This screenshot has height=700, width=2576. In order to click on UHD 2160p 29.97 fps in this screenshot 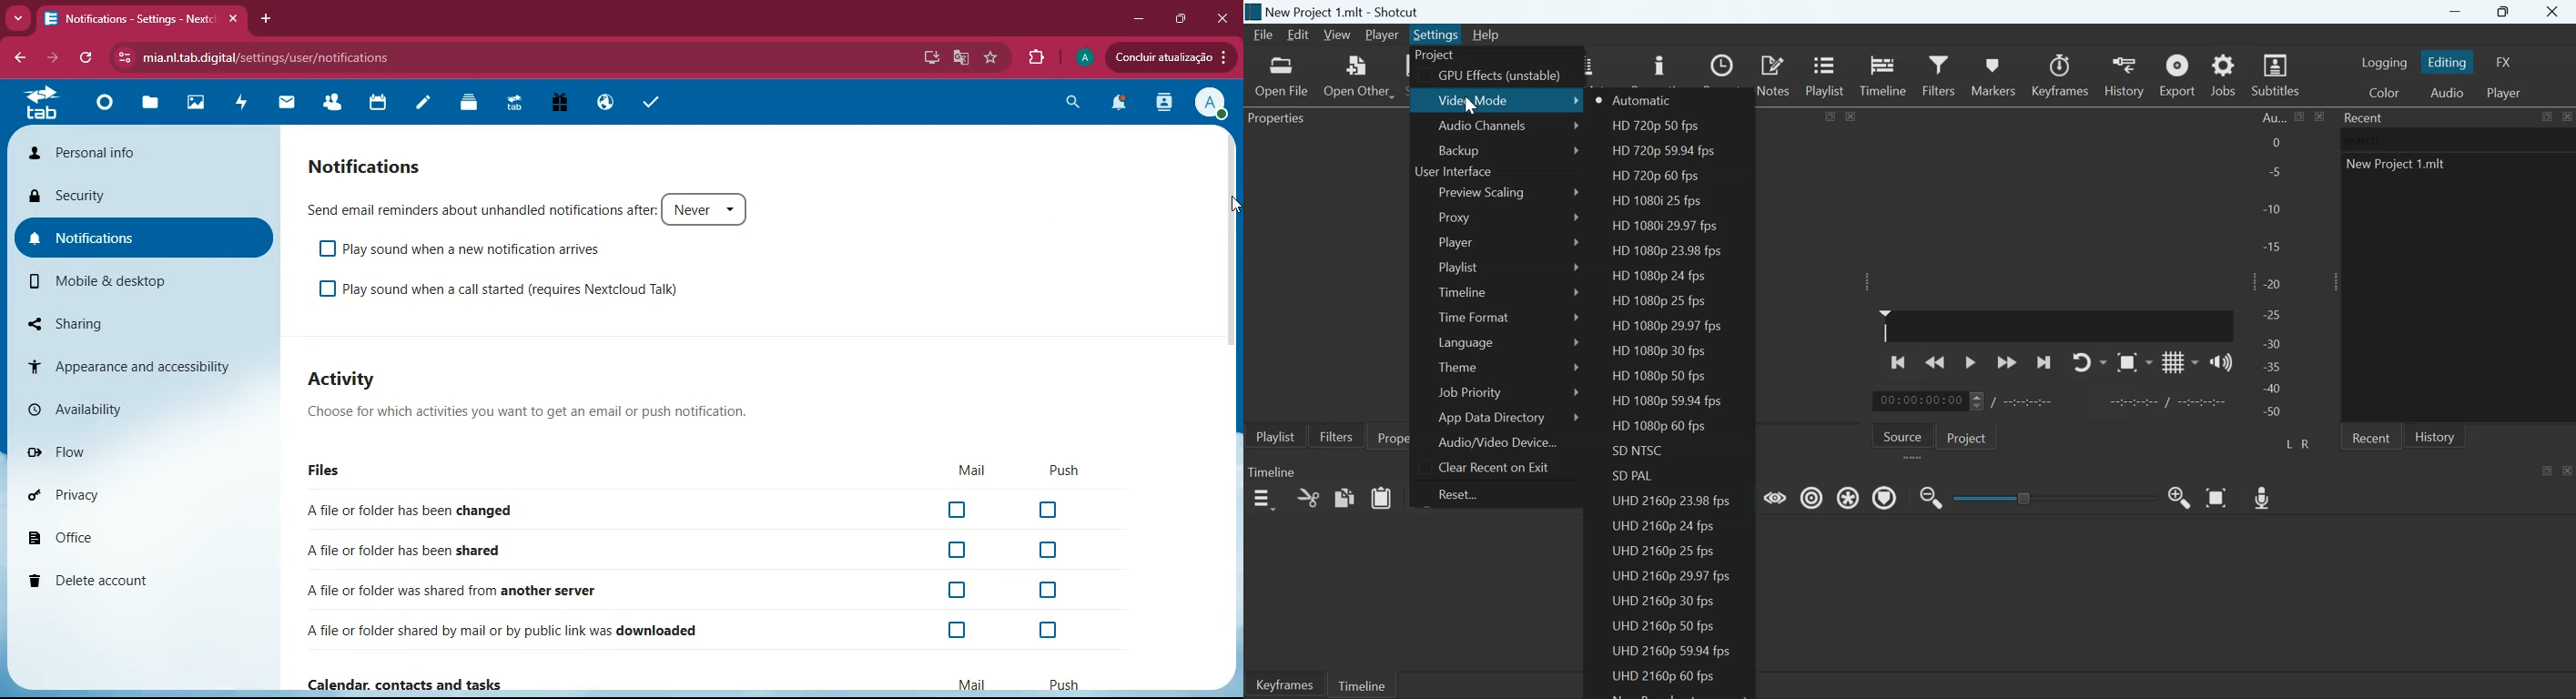, I will do `click(1671, 576)`.